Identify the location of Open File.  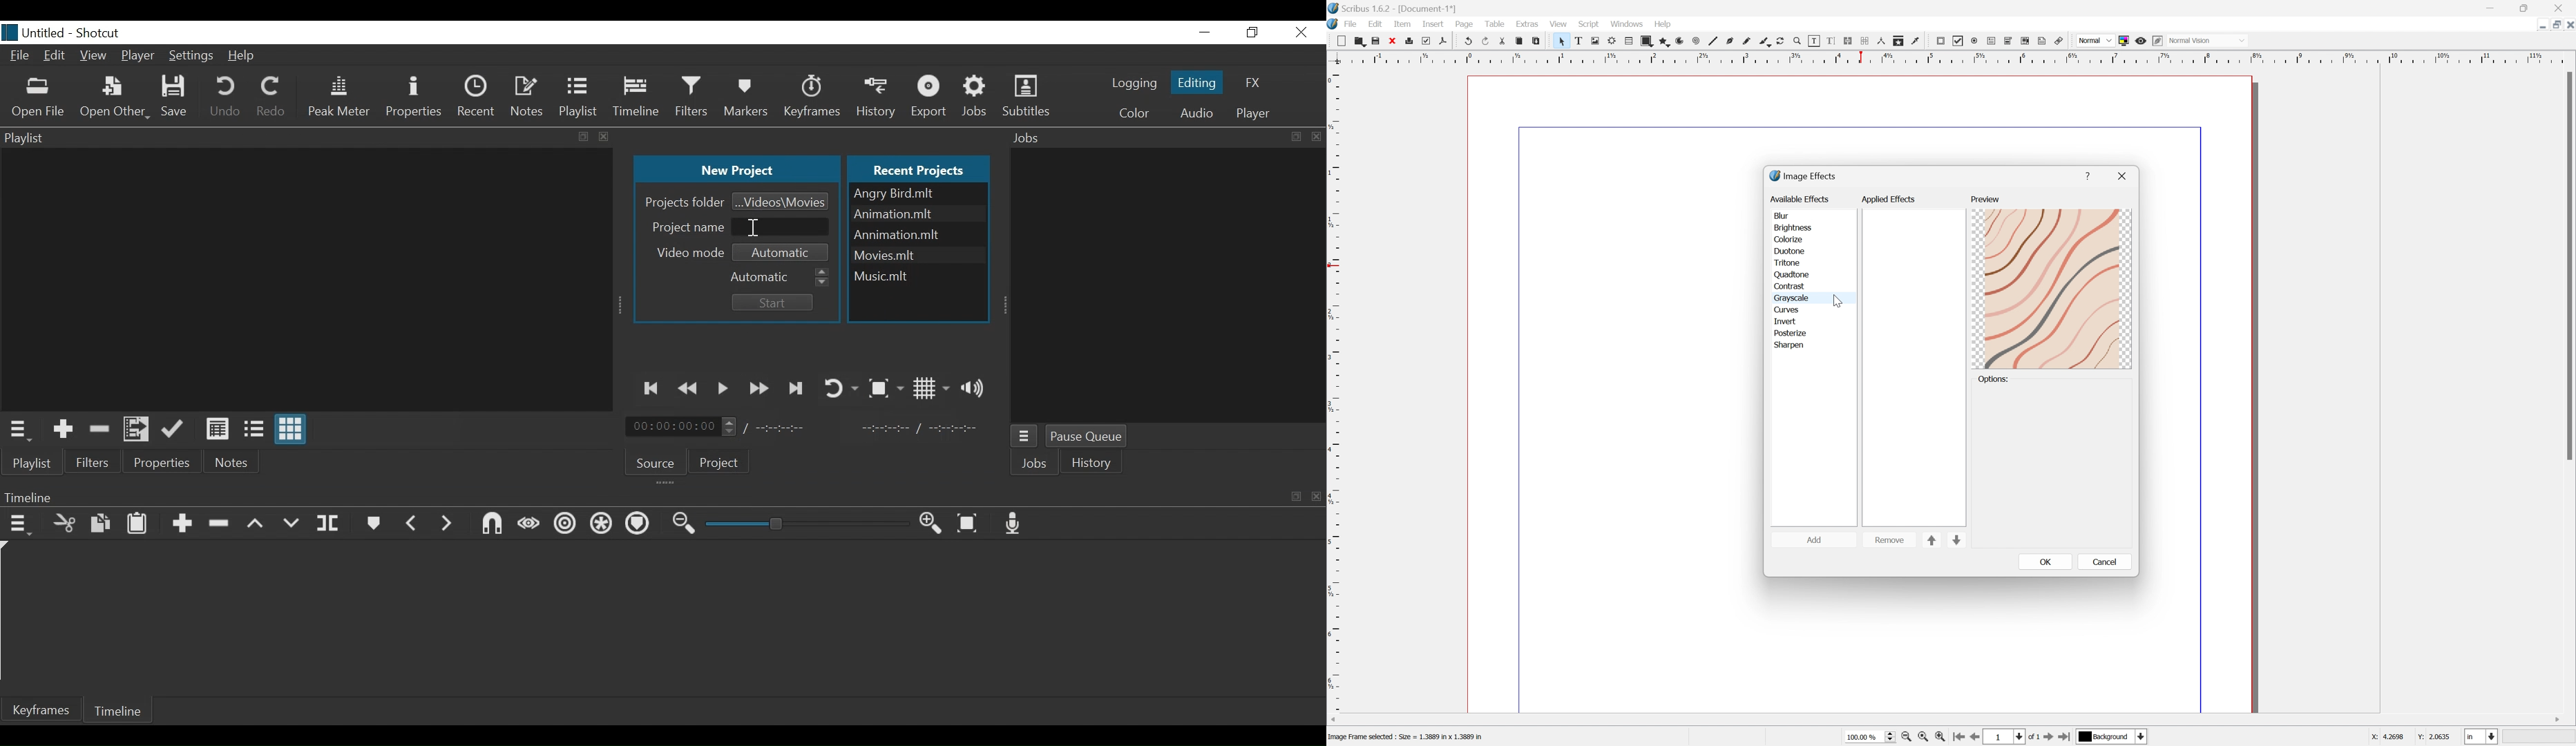
(39, 97).